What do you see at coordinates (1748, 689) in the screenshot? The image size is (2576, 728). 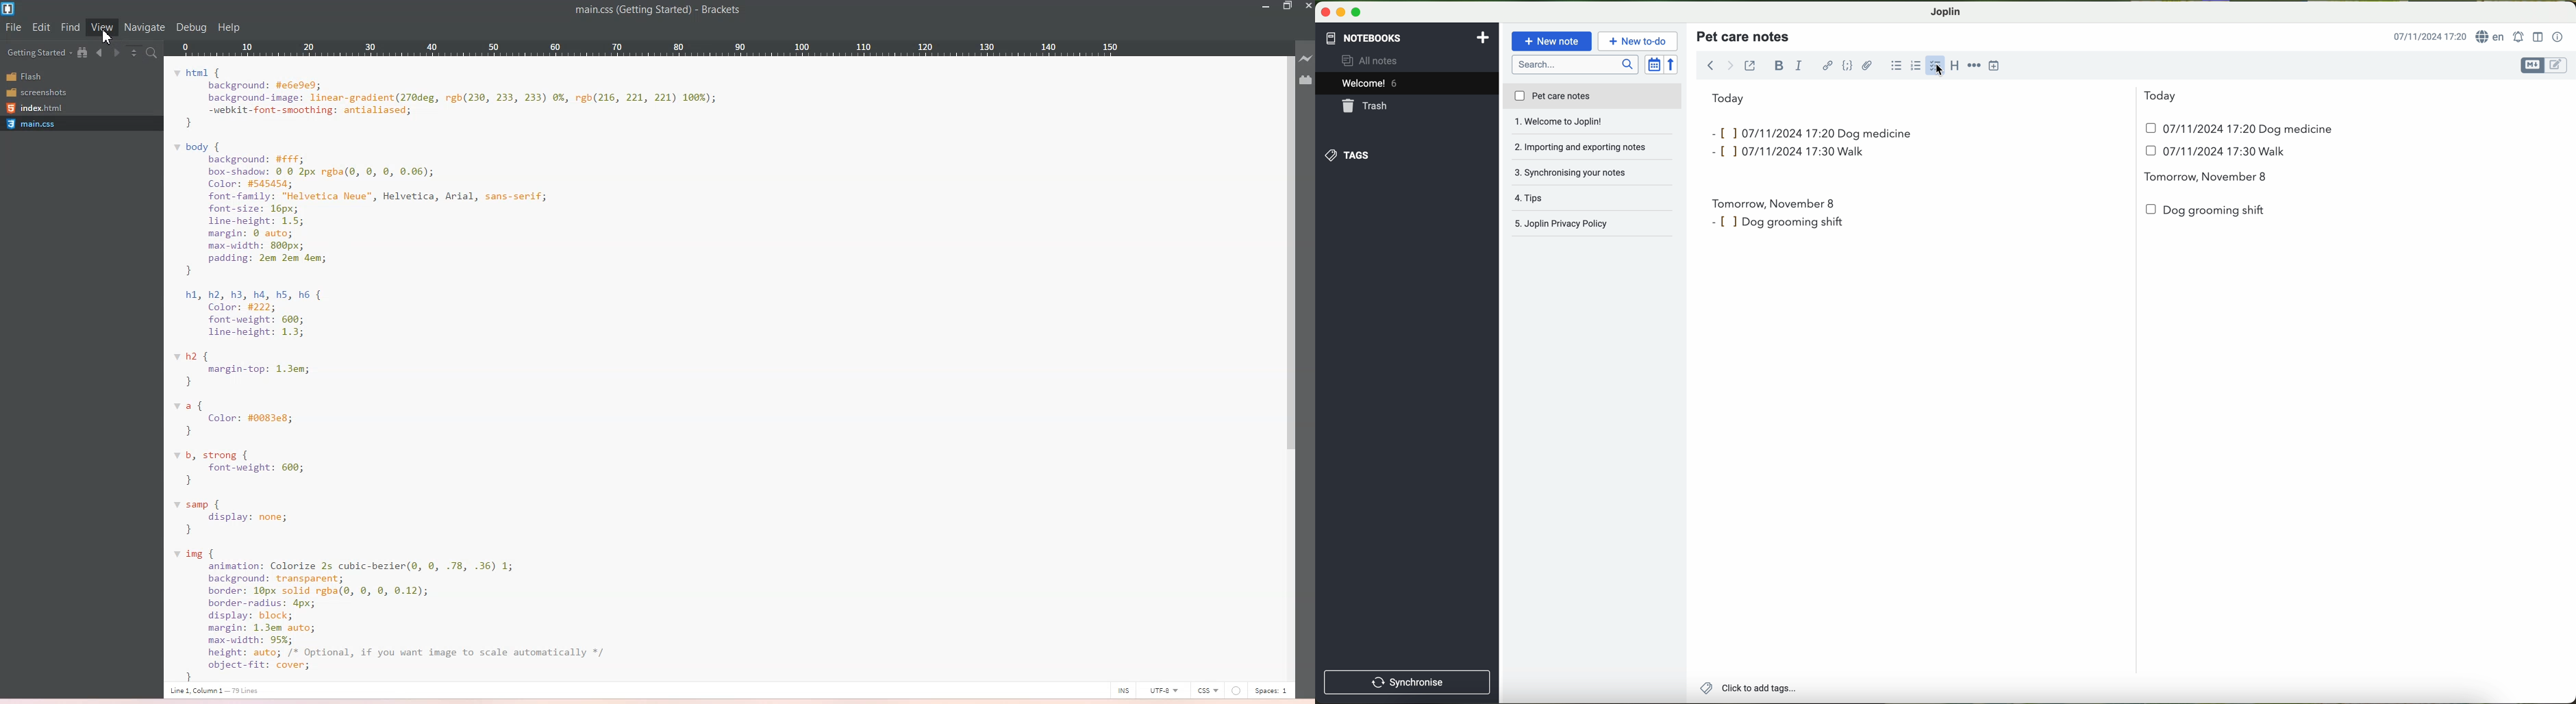 I see `add tags` at bounding box center [1748, 689].